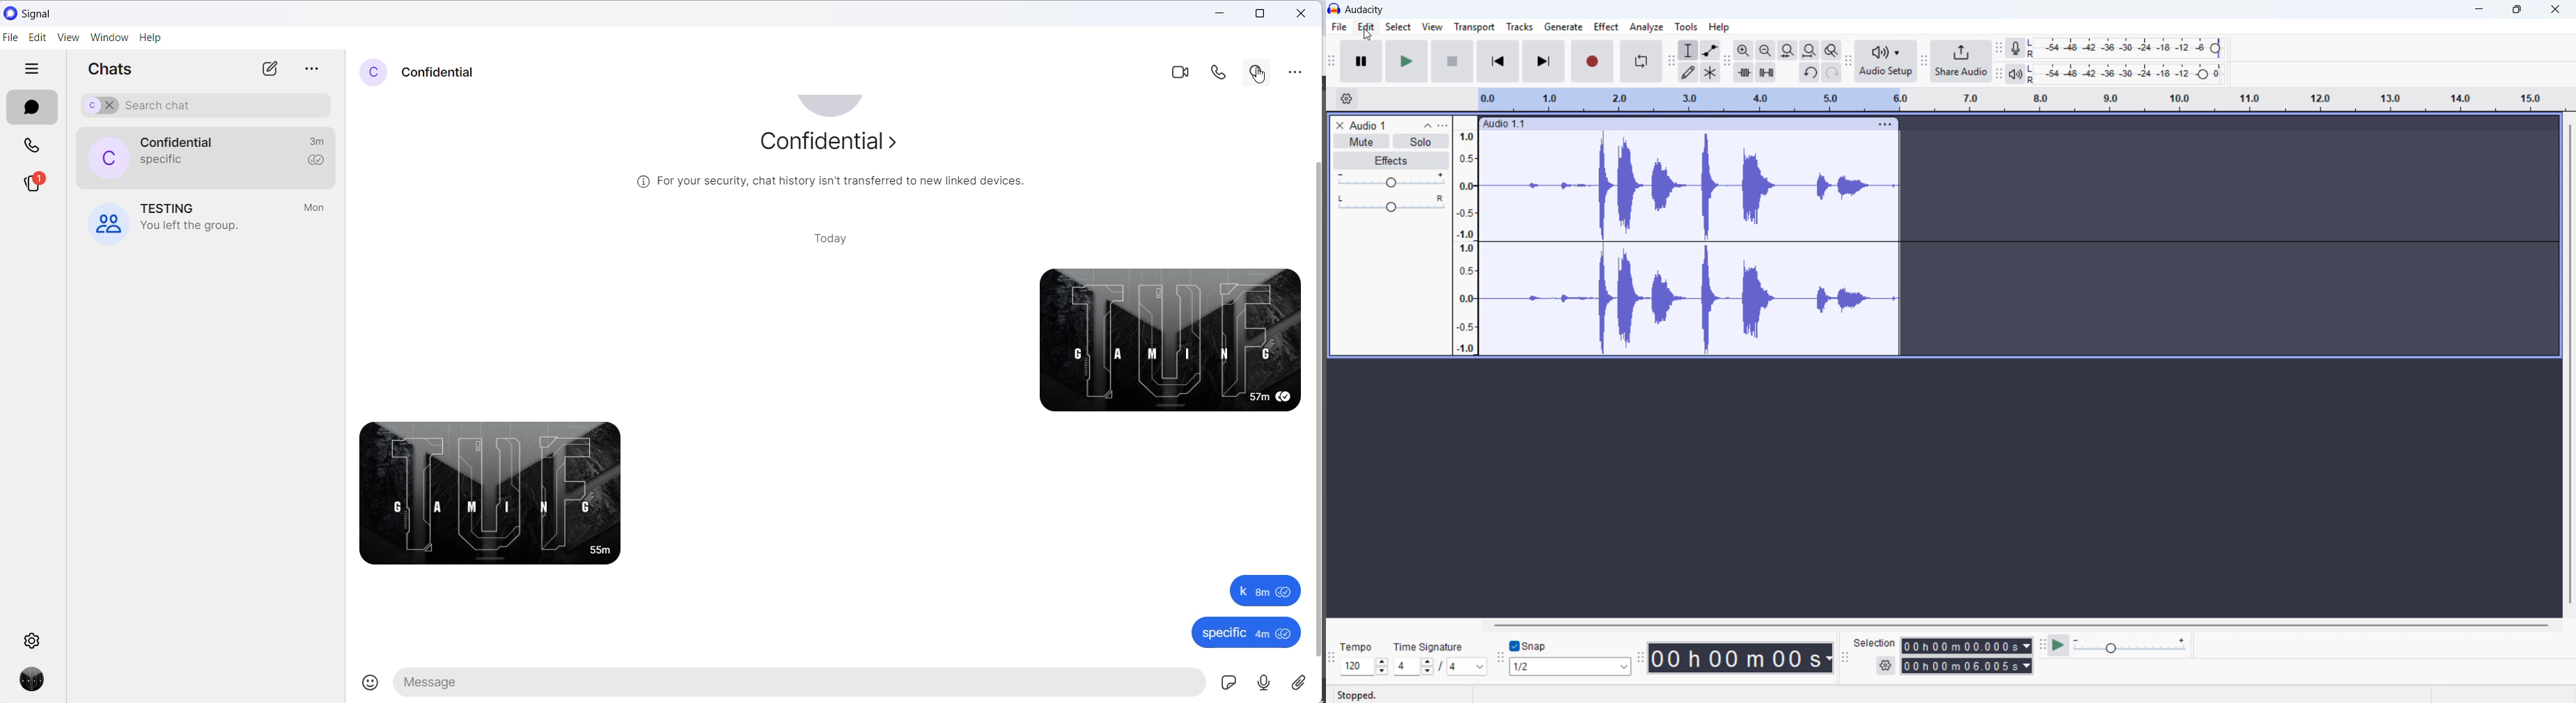 The width and height of the screenshot is (2576, 728). I want to click on playback meter toolbar, so click(1999, 74).